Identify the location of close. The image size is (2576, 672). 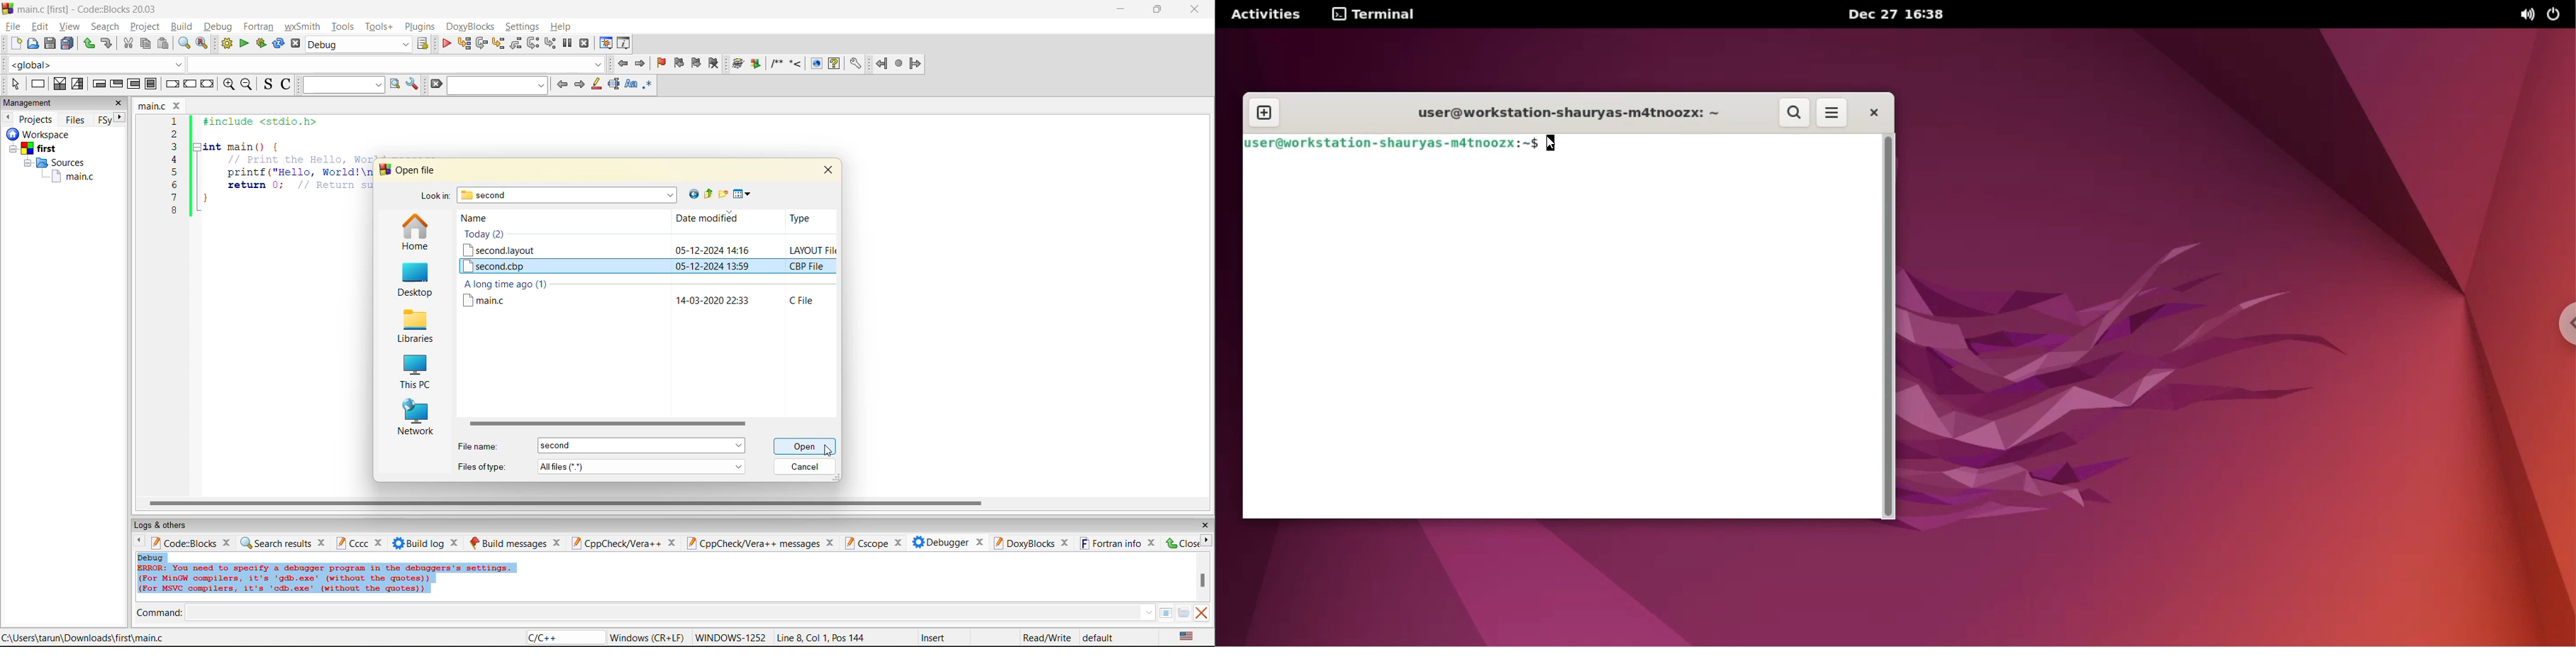
(456, 543).